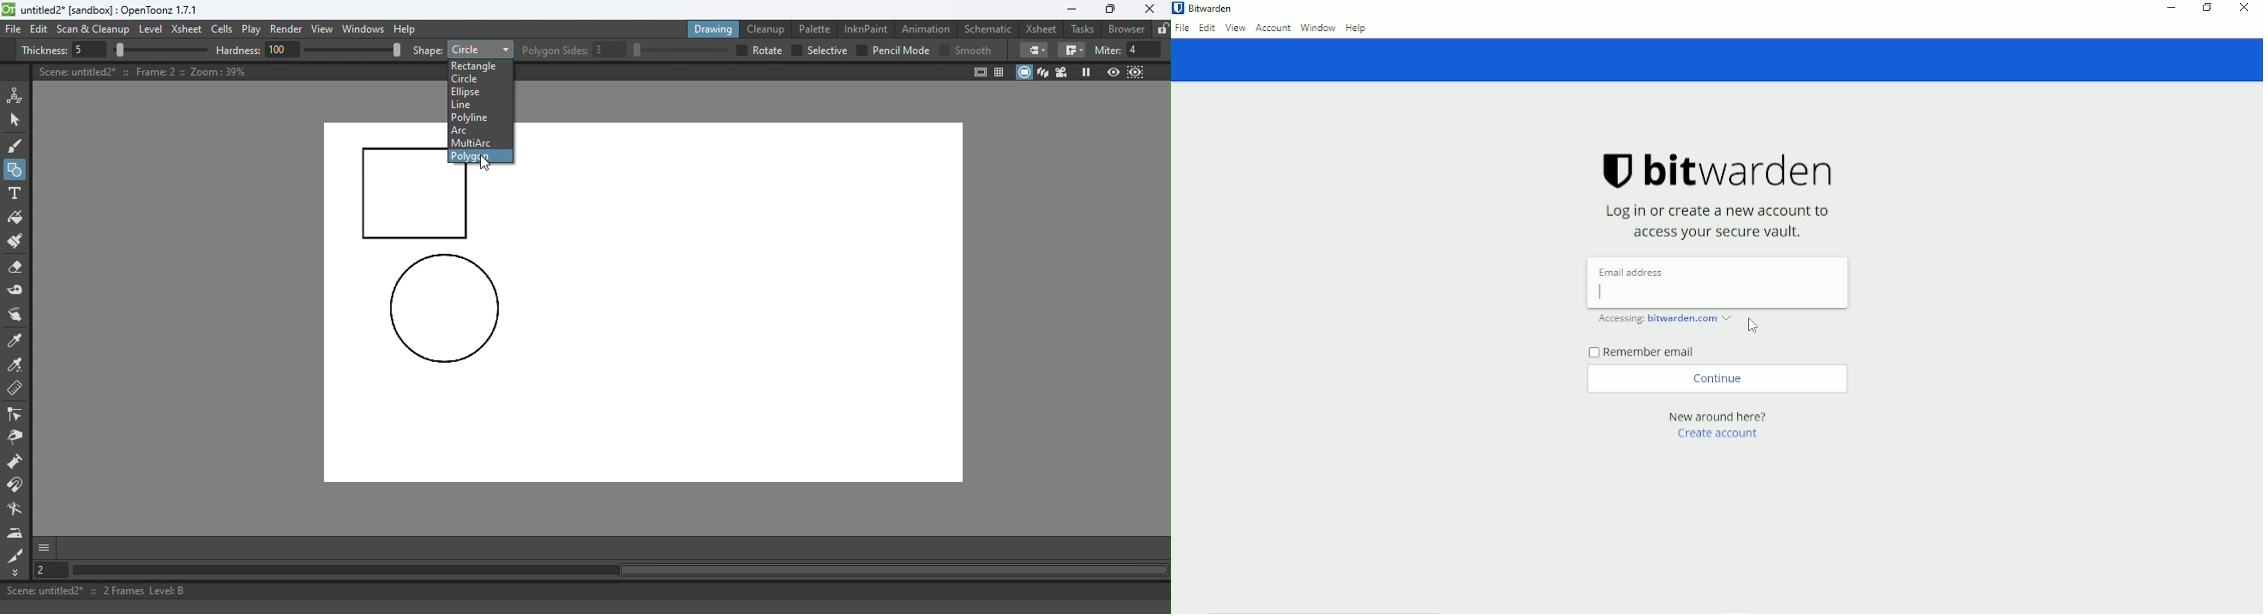 The width and height of the screenshot is (2268, 616). What do you see at coordinates (1666, 318) in the screenshot?
I see `Accessing: bitwarden.com` at bounding box center [1666, 318].